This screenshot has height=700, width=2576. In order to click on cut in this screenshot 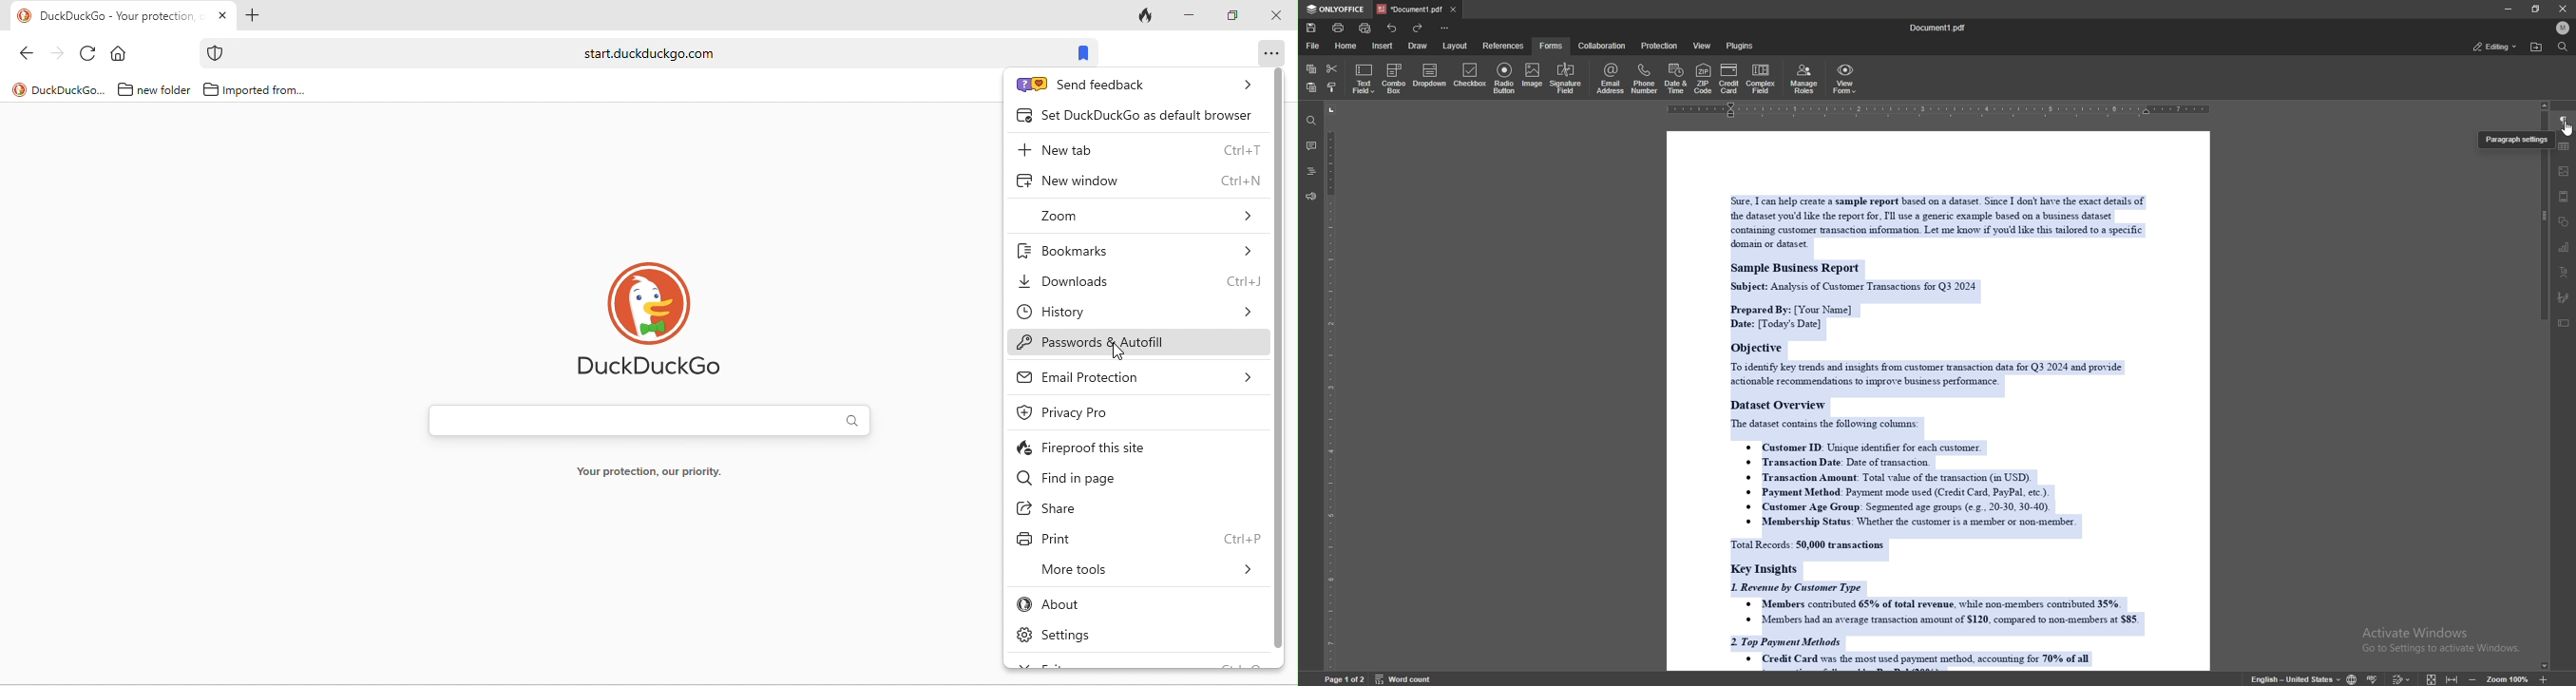, I will do `click(1332, 69)`.